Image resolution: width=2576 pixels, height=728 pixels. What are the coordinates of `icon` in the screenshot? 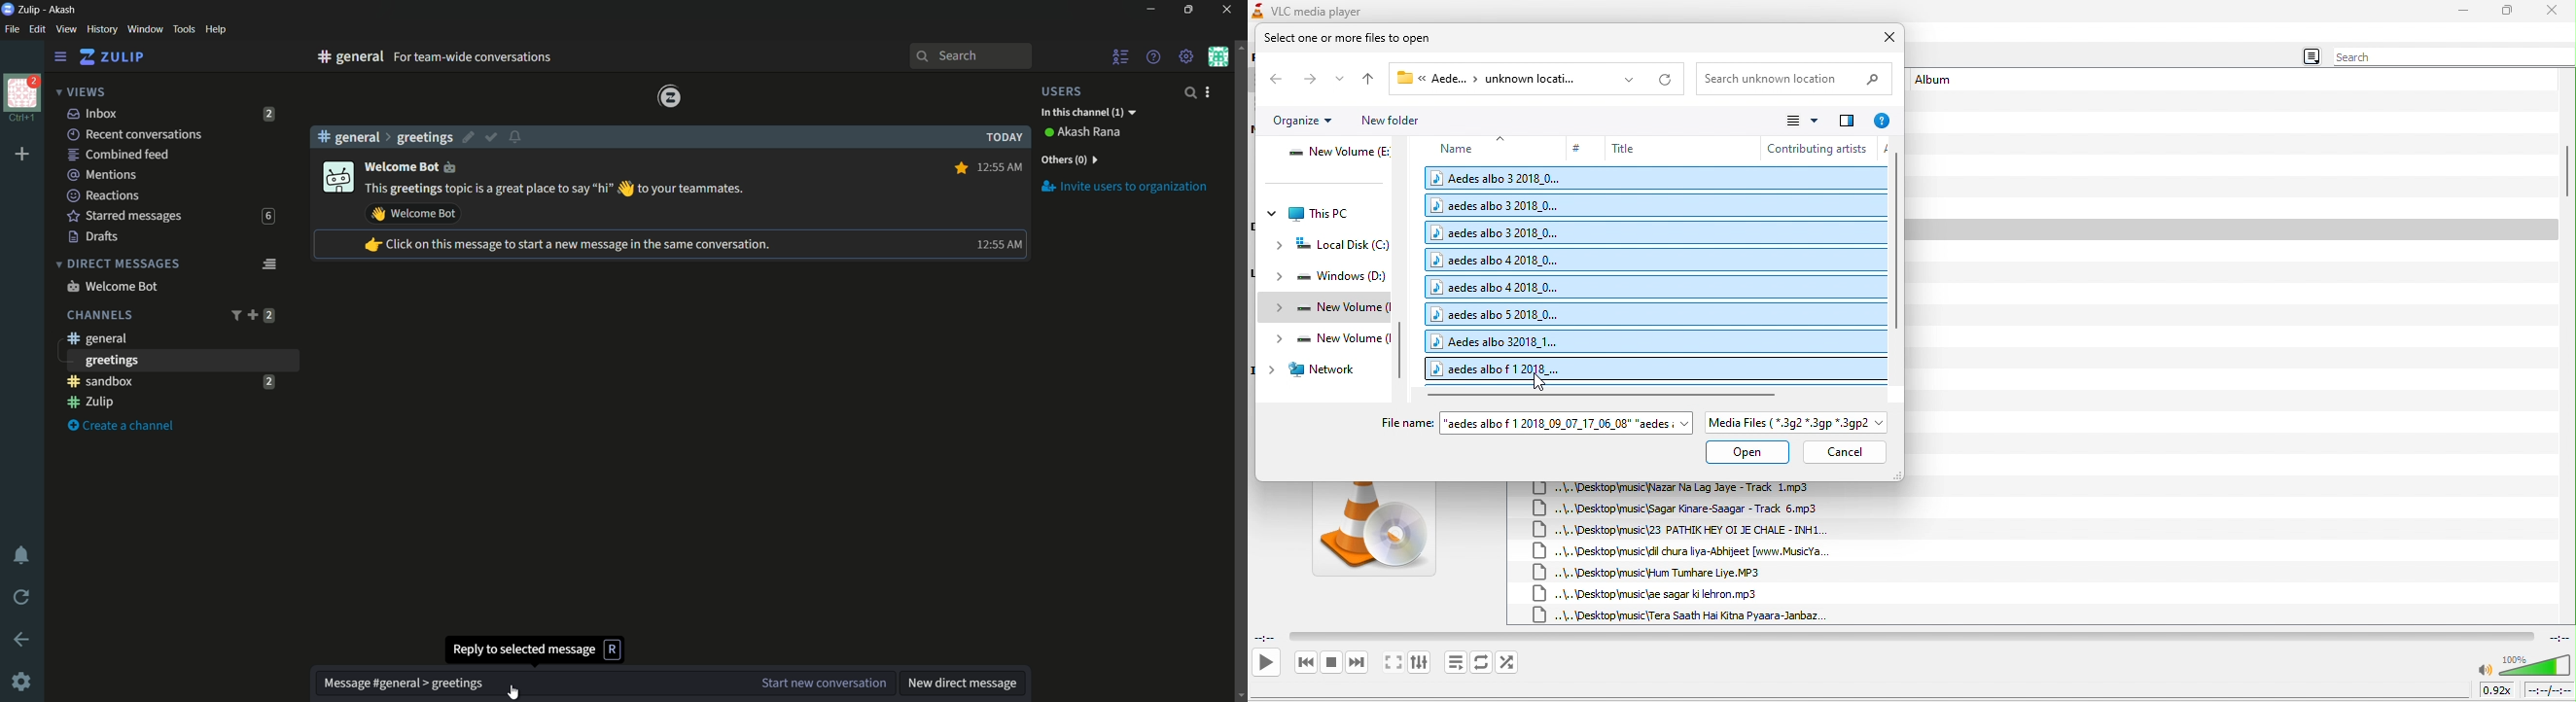 It's located at (1257, 11).